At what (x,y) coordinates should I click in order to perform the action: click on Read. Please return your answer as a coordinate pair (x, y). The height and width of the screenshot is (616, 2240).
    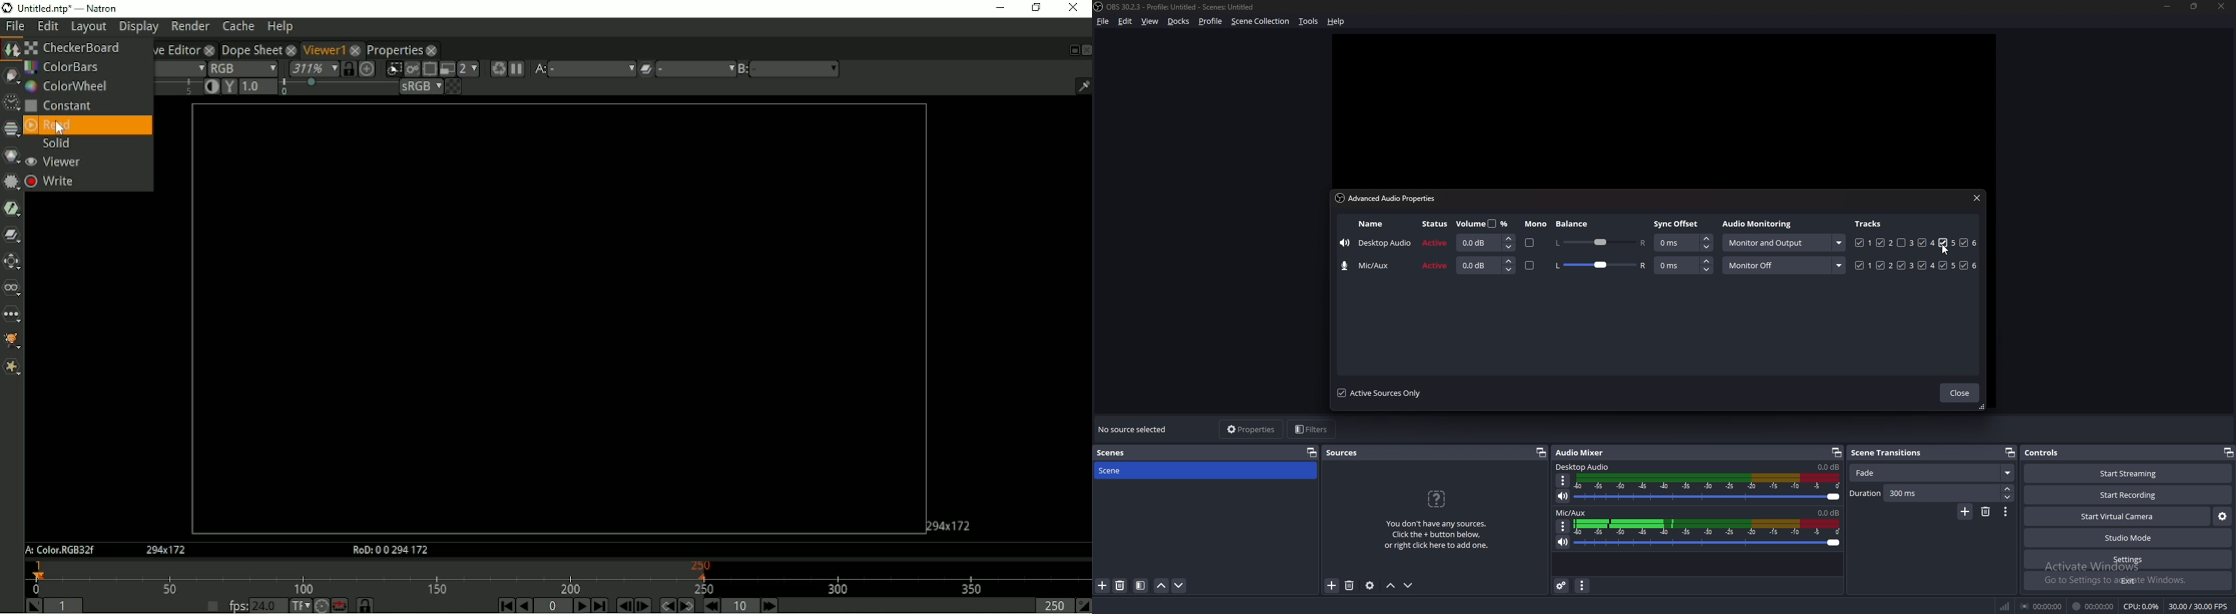
    Looking at the image, I should click on (89, 126).